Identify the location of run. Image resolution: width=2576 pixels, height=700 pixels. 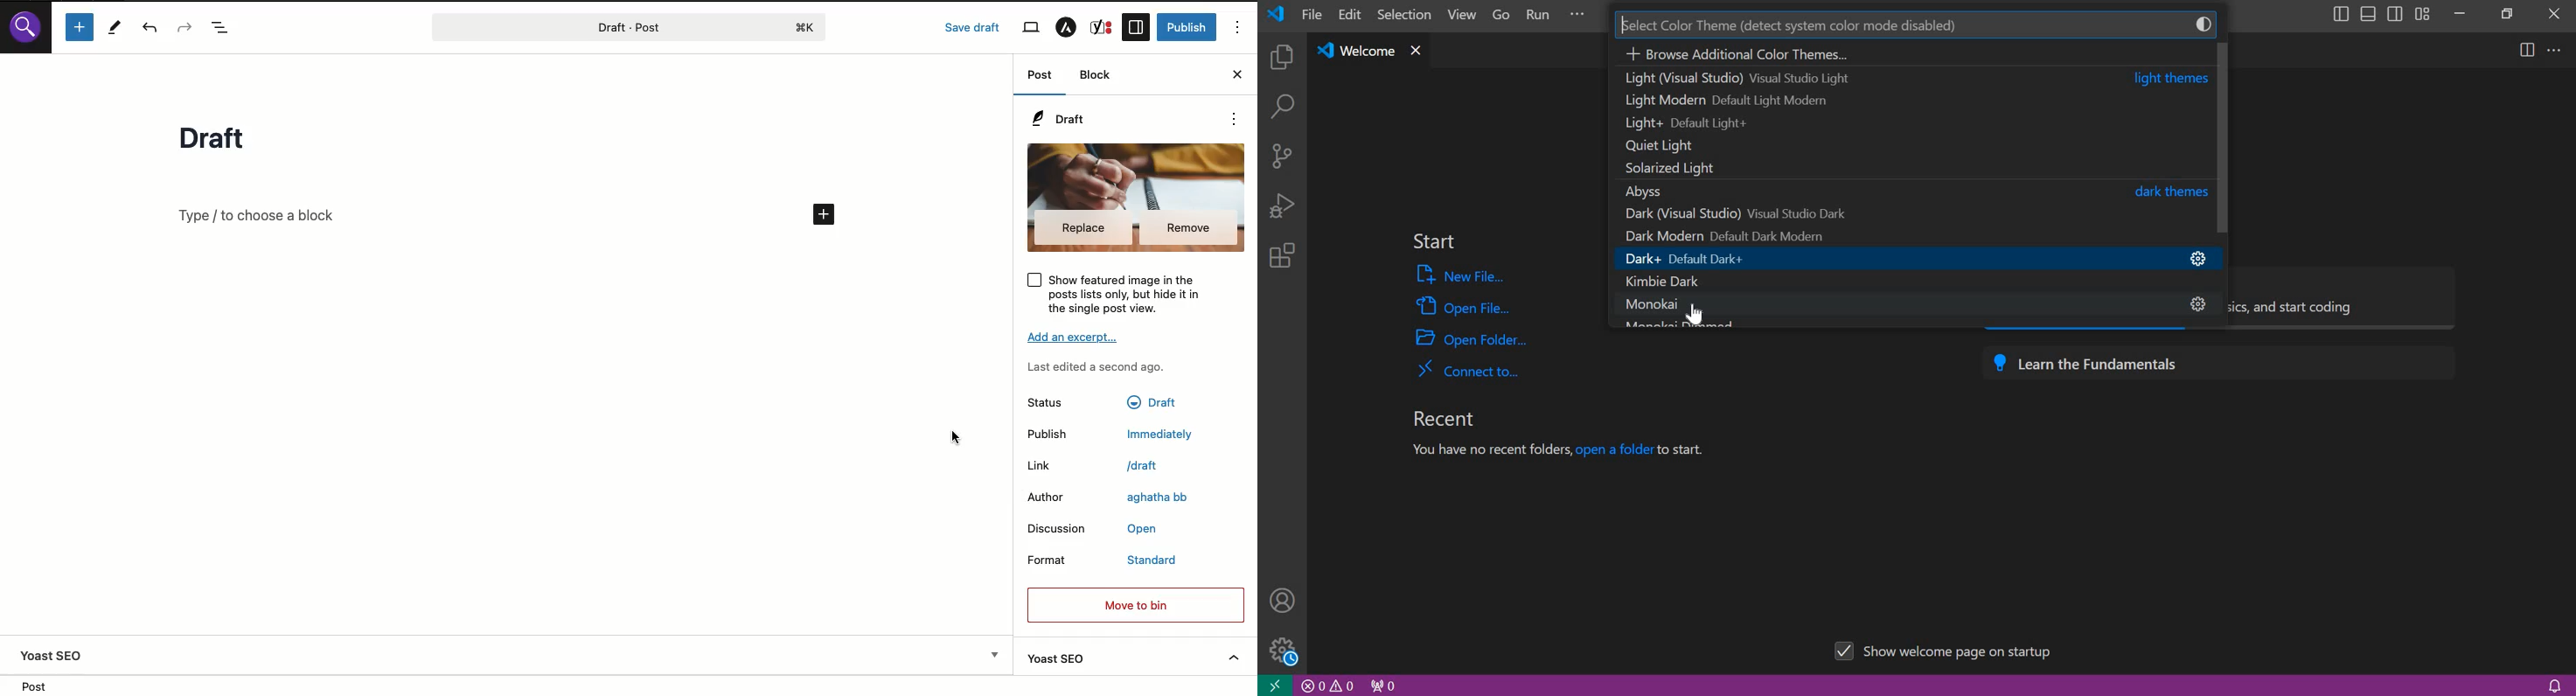
(1540, 17).